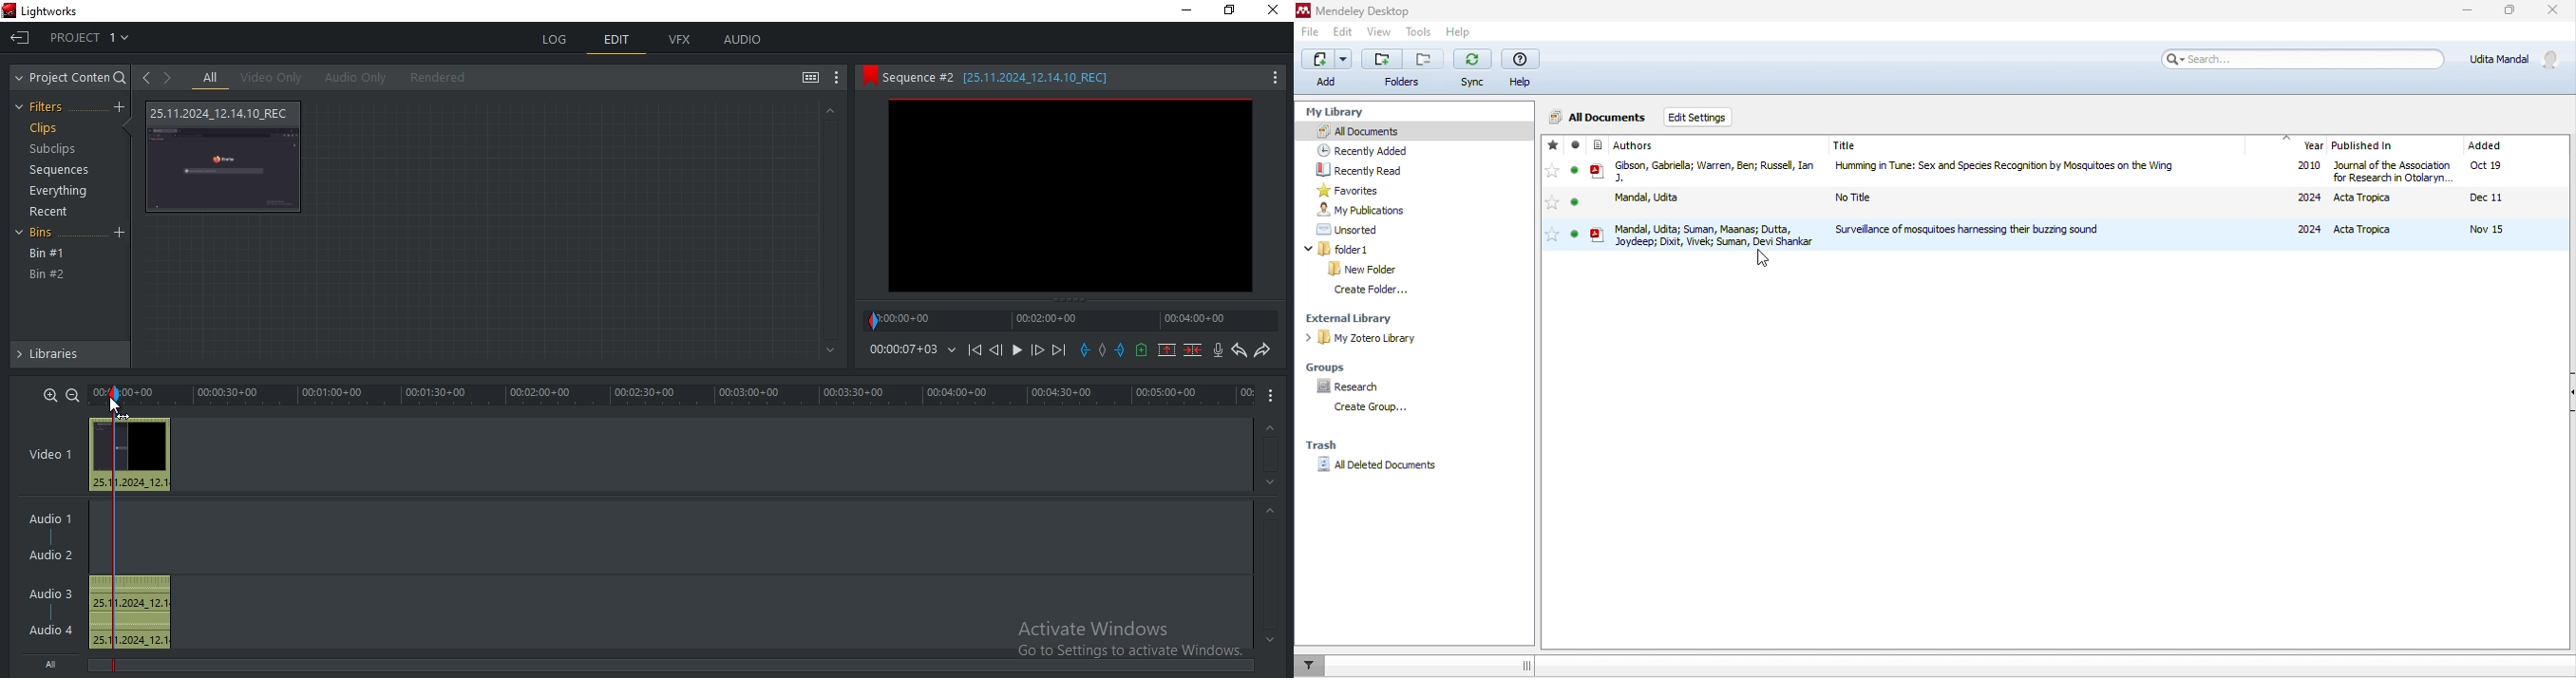  What do you see at coordinates (1367, 270) in the screenshot?
I see `new folder` at bounding box center [1367, 270].